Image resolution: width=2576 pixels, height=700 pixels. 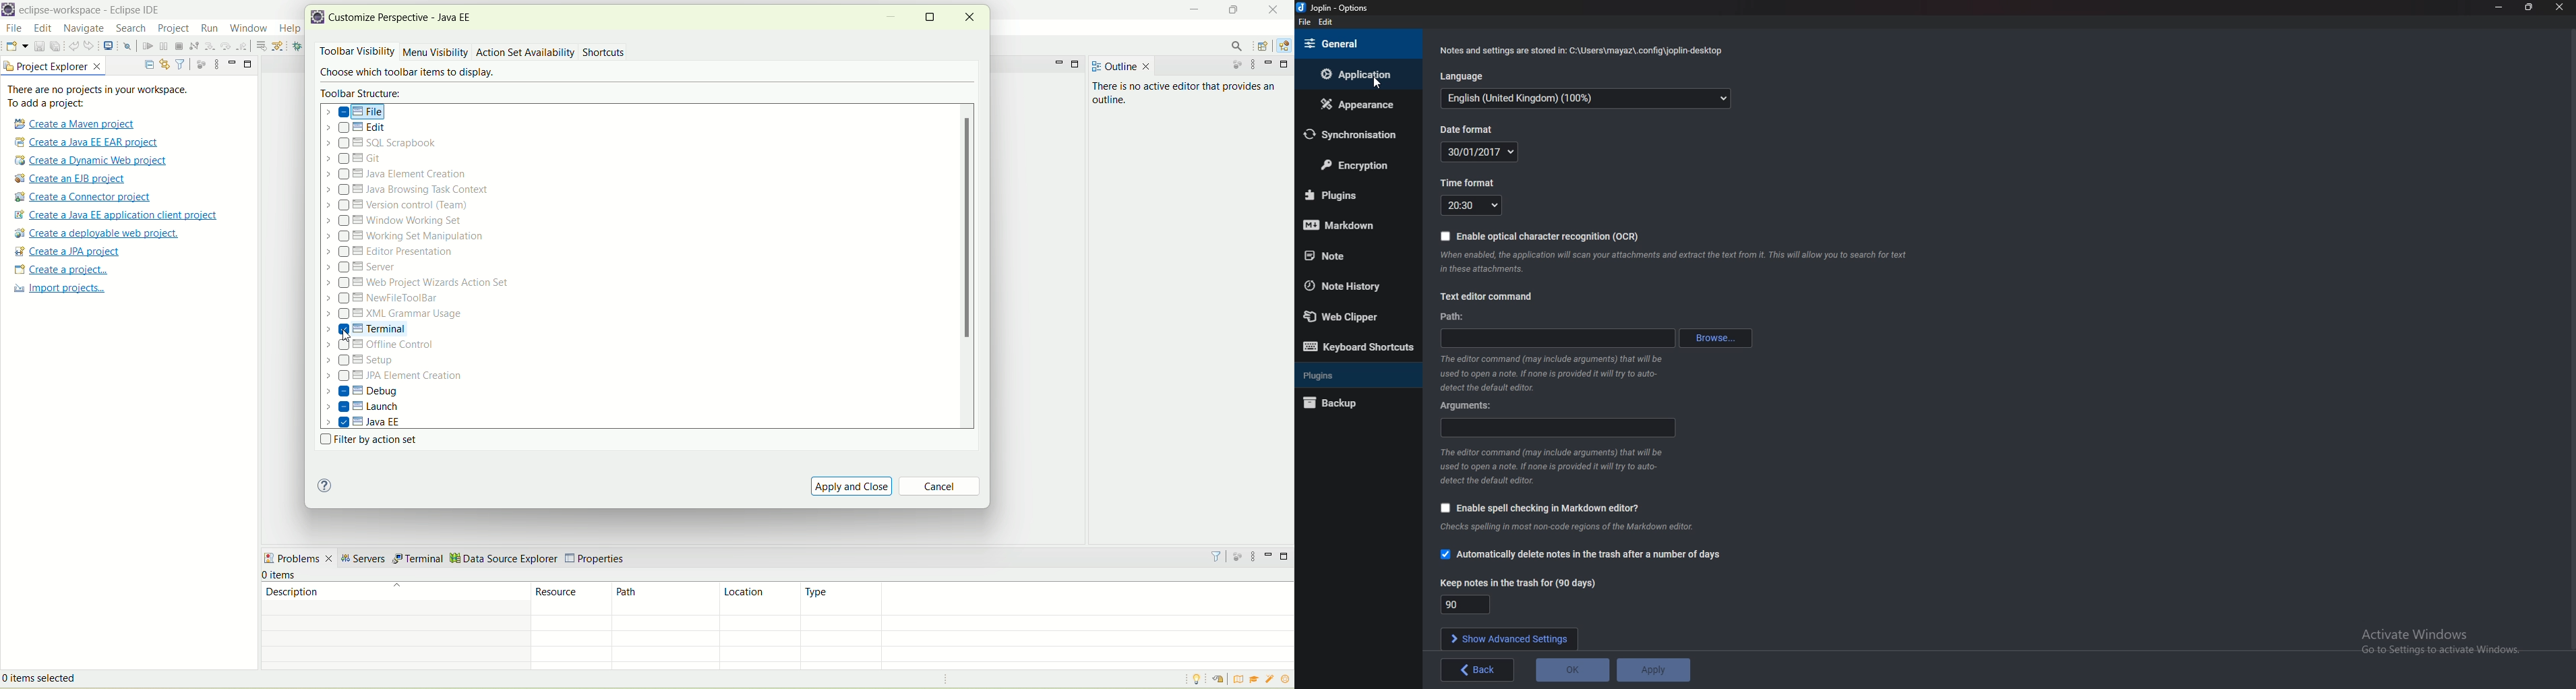 What do you see at coordinates (1446, 553) in the screenshot?
I see `checkbox` at bounding box center [1446, 553].